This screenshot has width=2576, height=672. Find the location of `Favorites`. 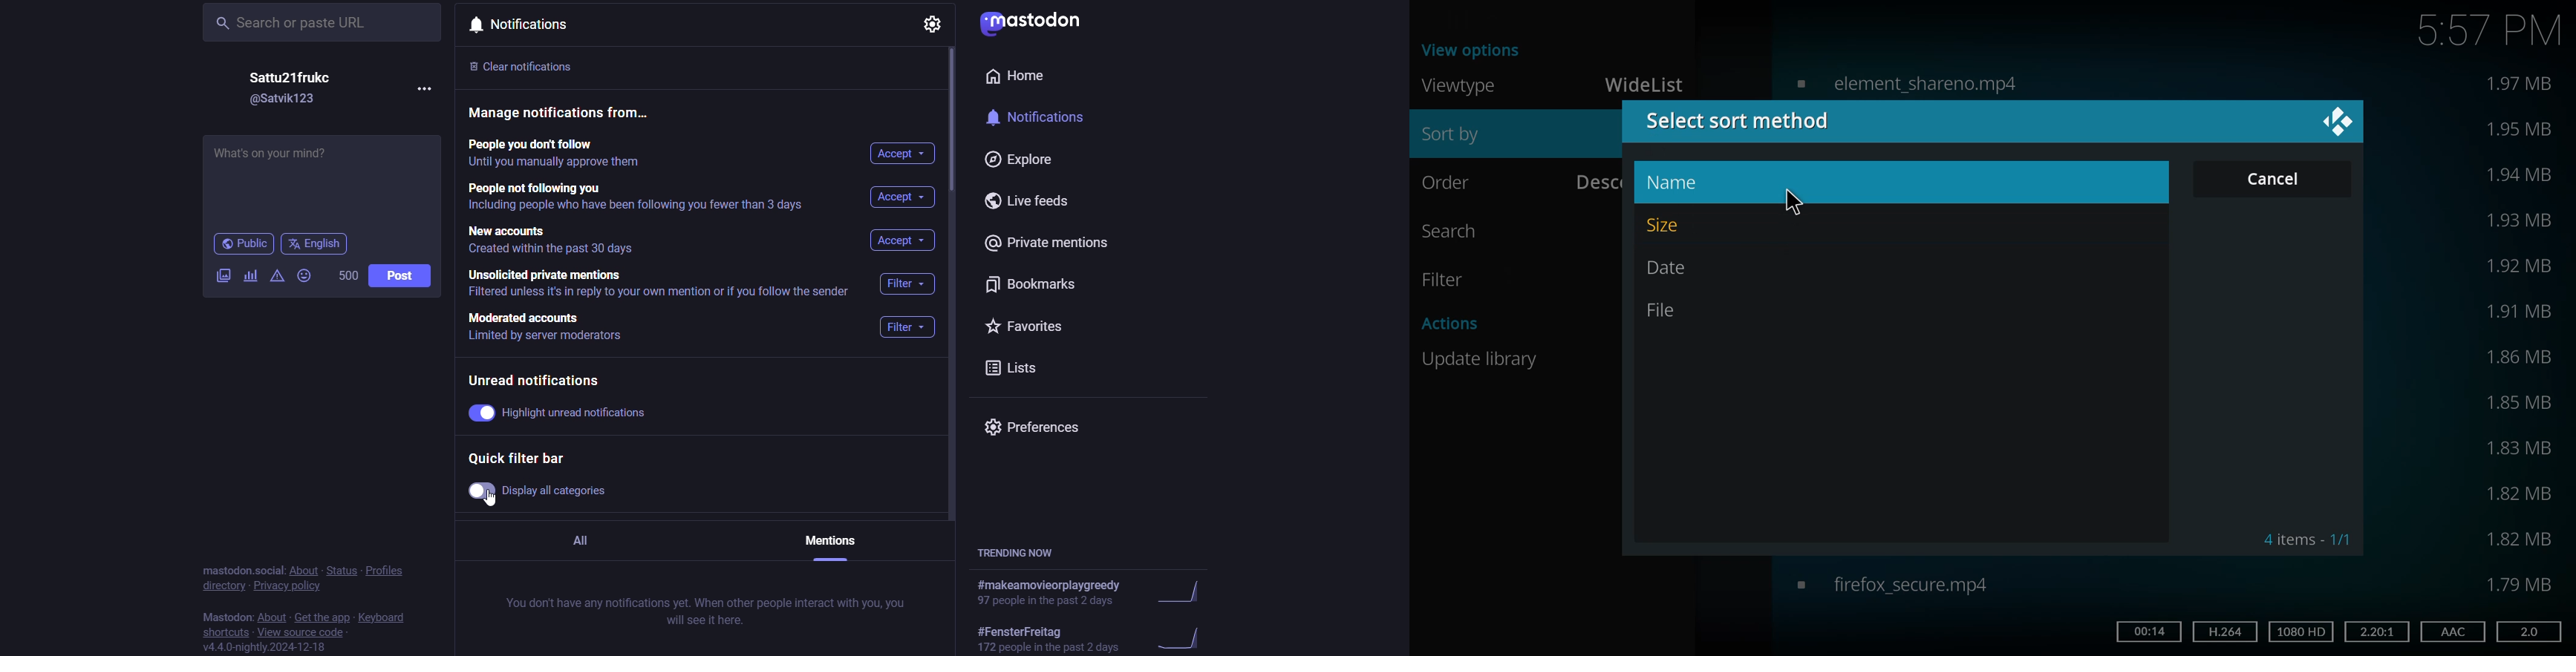

Favorites is located at coordinates (1040, 324).